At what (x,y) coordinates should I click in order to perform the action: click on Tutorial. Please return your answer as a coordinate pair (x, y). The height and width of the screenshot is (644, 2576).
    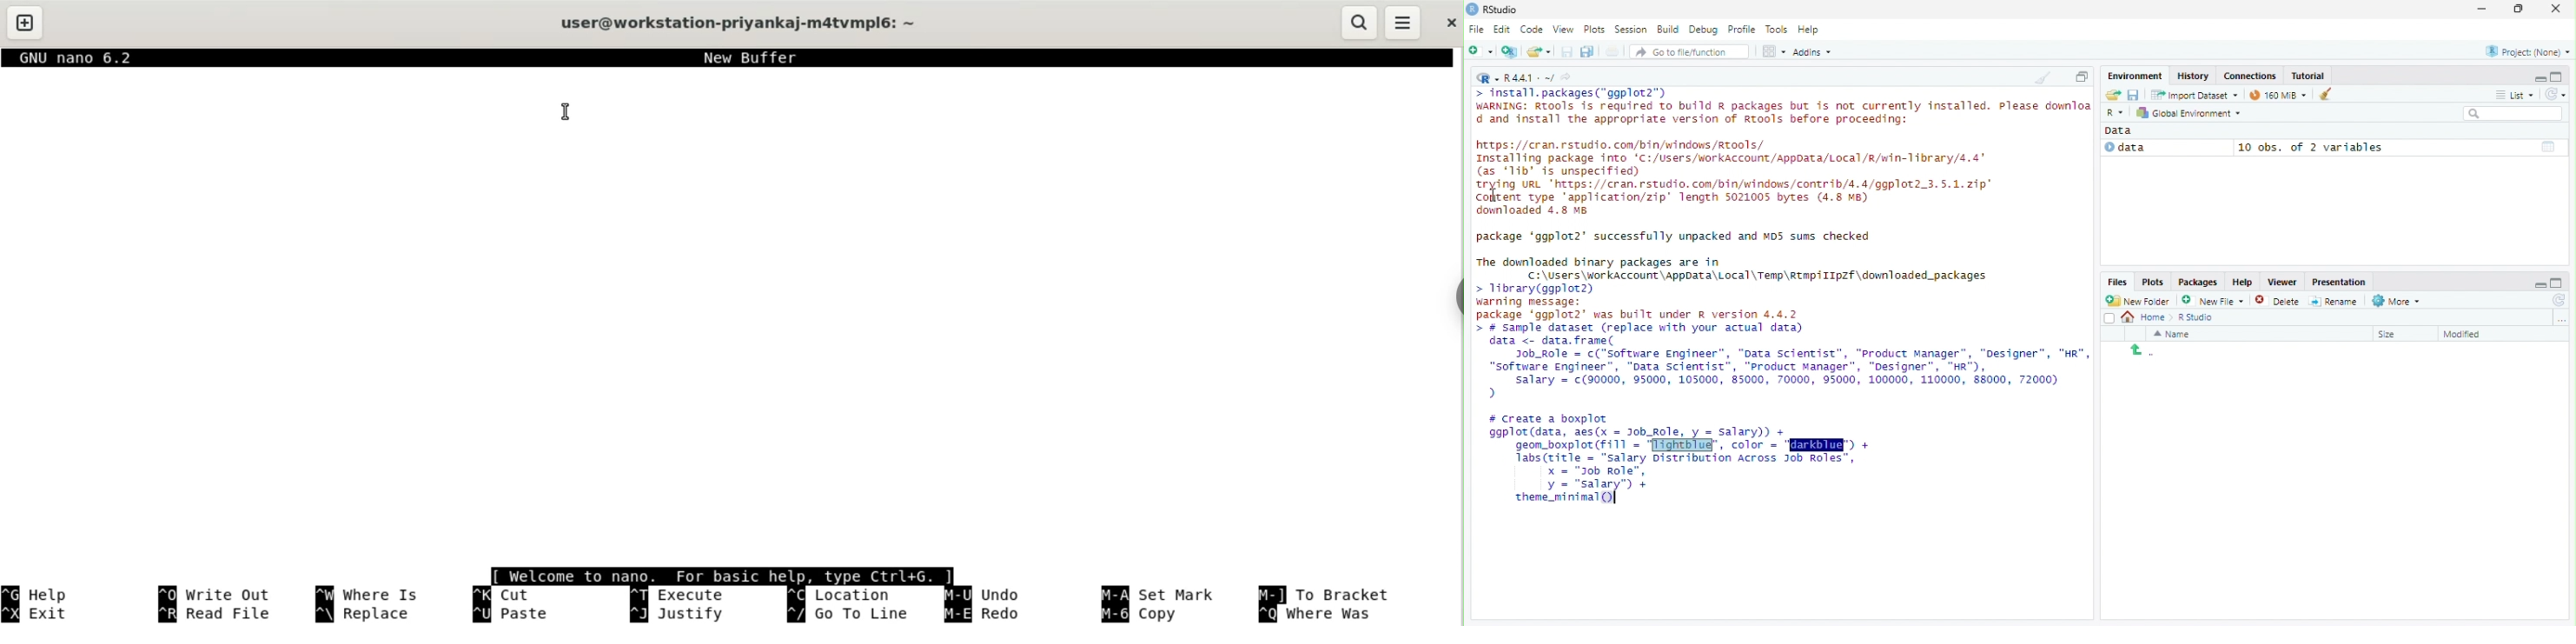
    Looking at the image, I should click on (2309, 76).